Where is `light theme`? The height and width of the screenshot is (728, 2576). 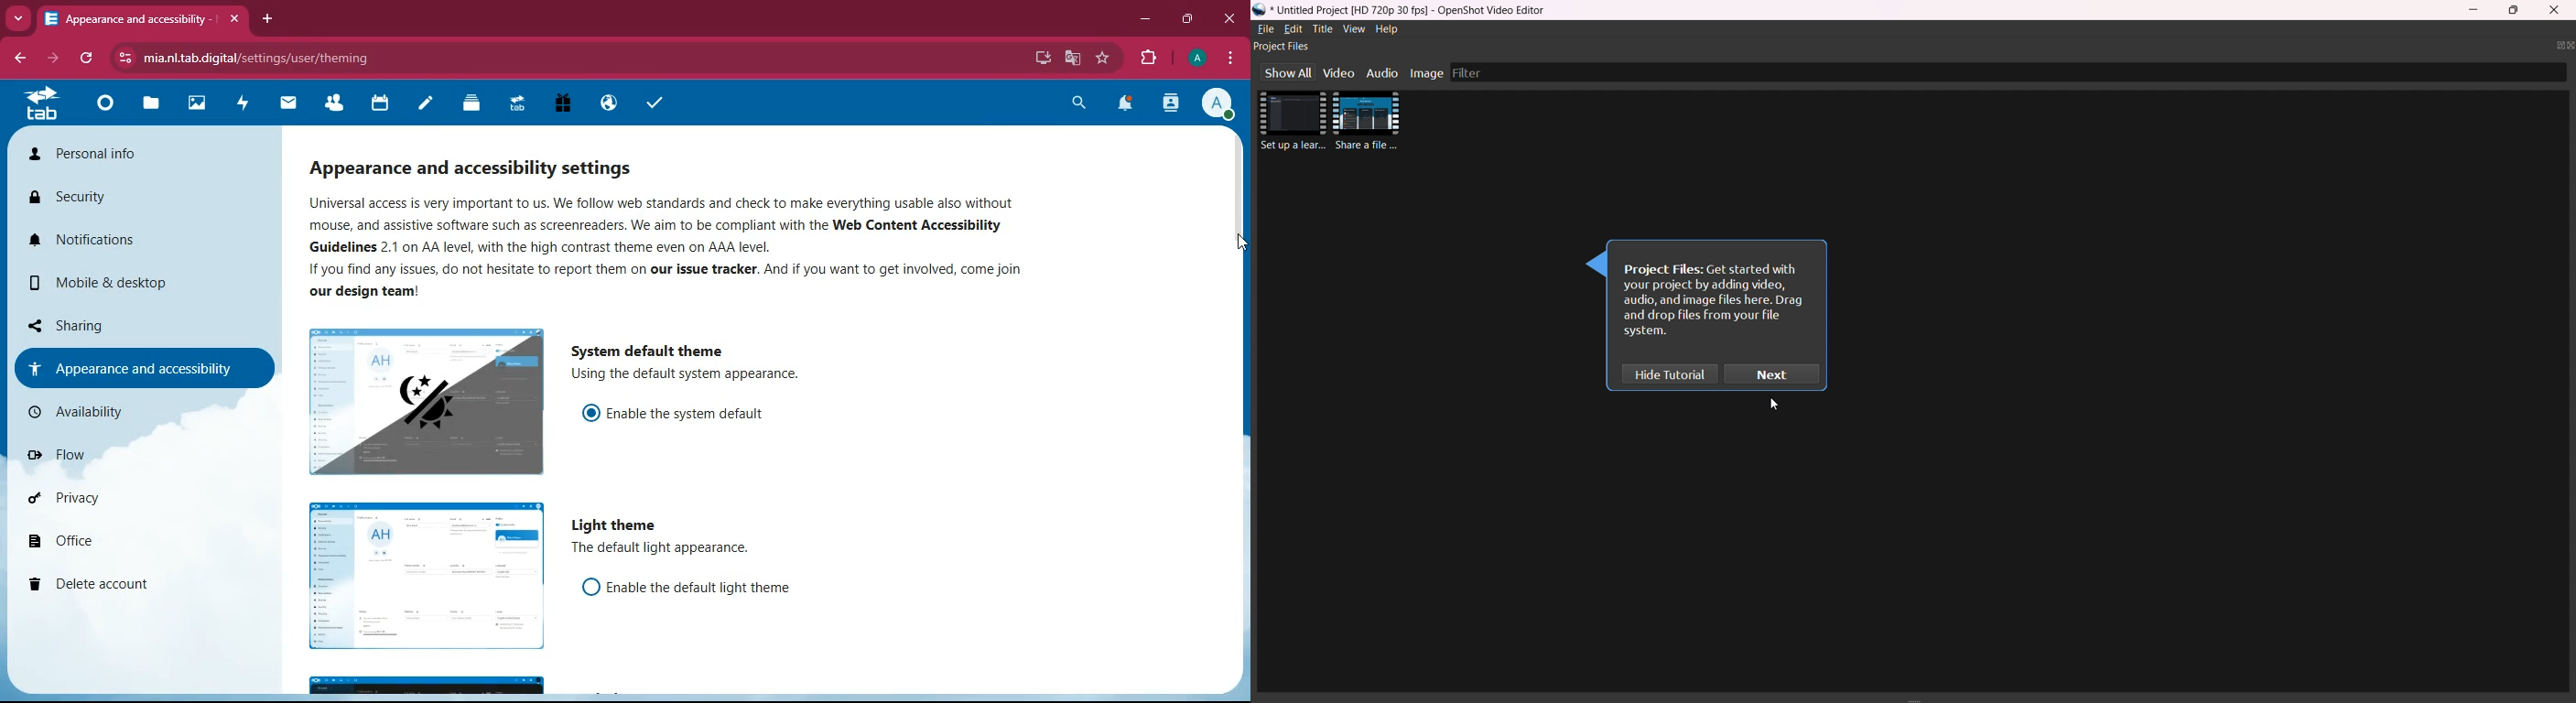
light theme is located at coordinates (612, 525).